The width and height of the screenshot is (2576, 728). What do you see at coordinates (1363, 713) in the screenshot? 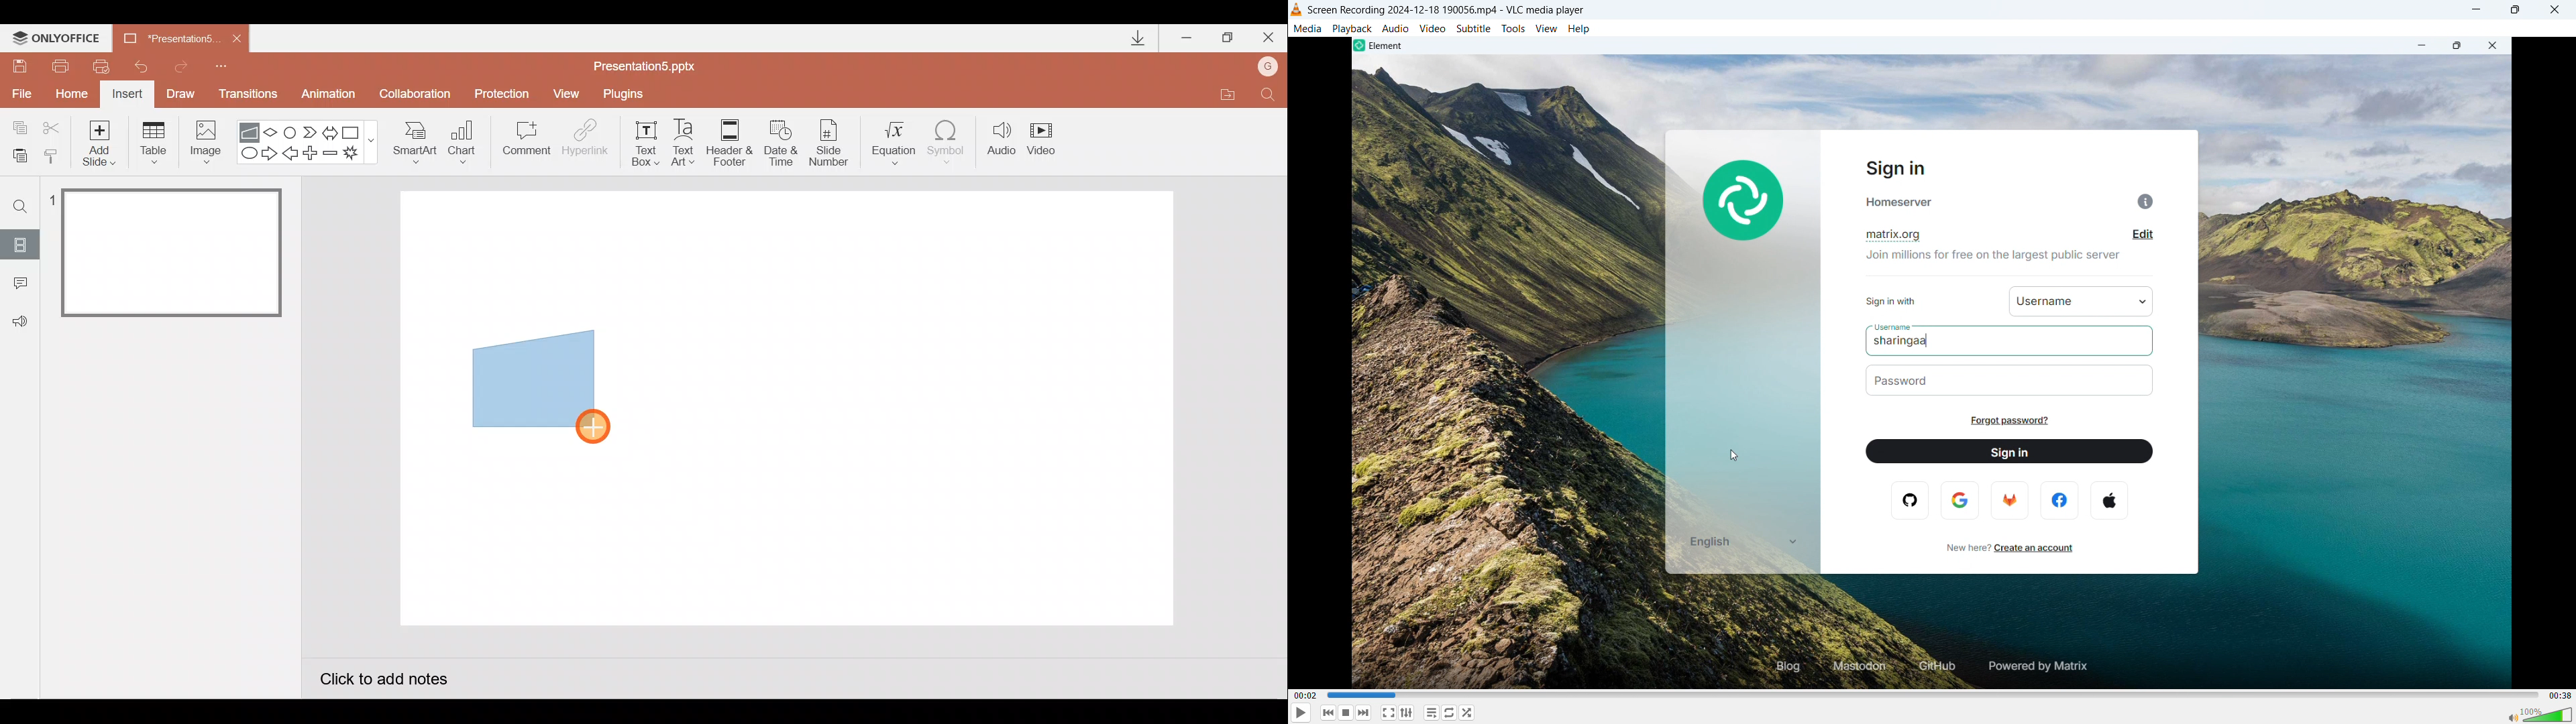
I see `forward or next media` at bounding box center [1363, 713].